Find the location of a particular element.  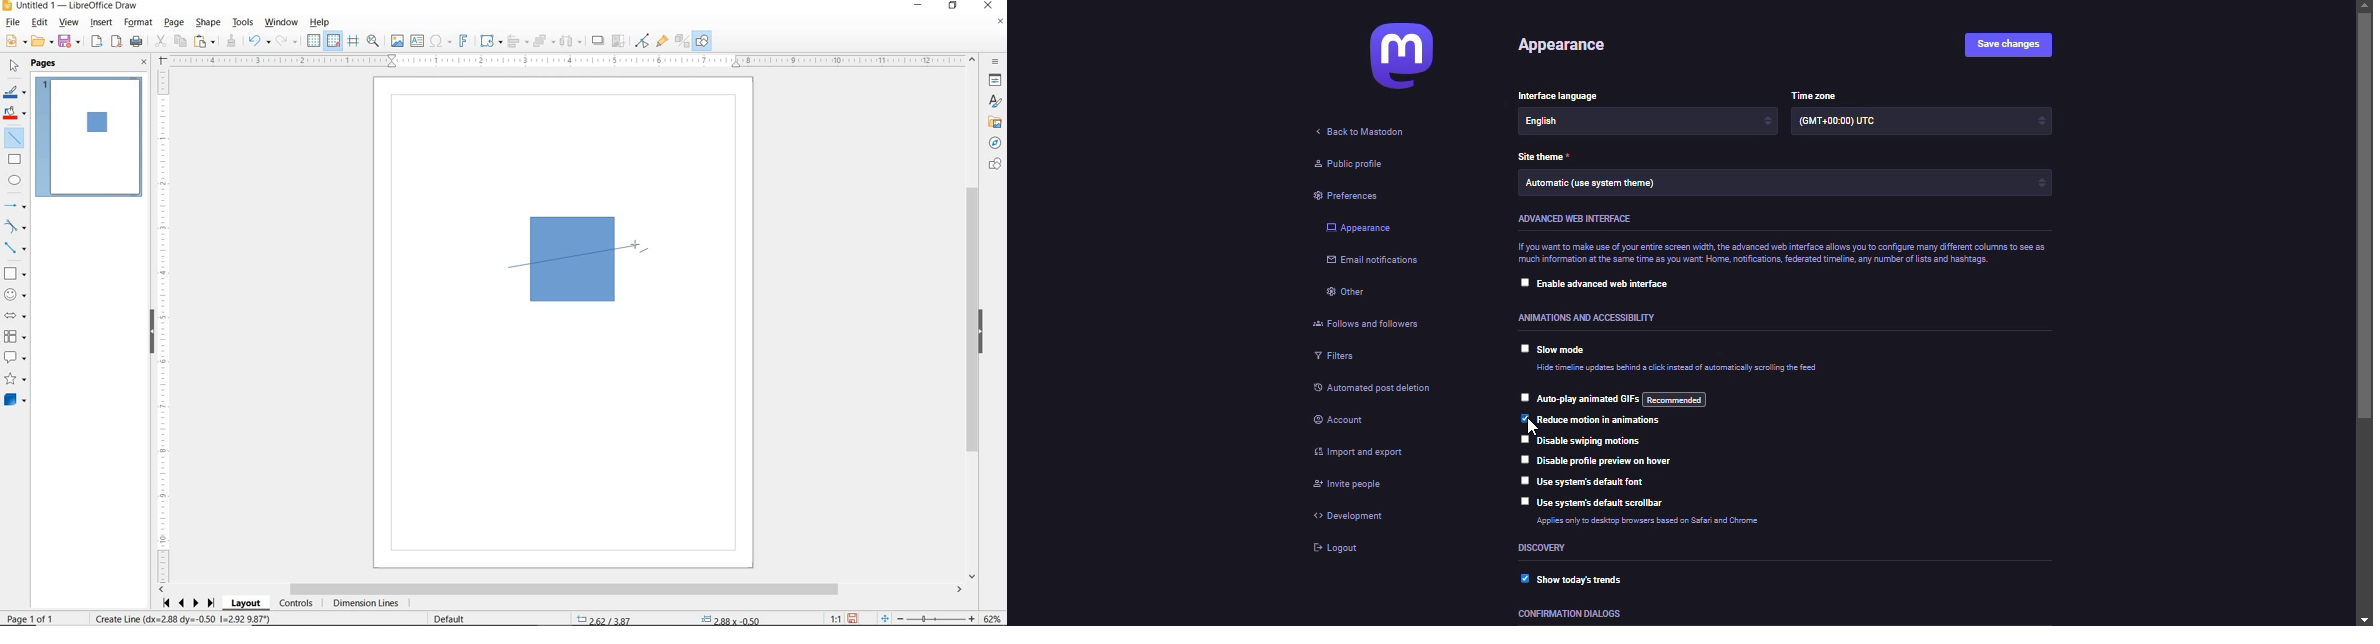

PAGE 1 OF 1 is located at coordinates (43, 620).